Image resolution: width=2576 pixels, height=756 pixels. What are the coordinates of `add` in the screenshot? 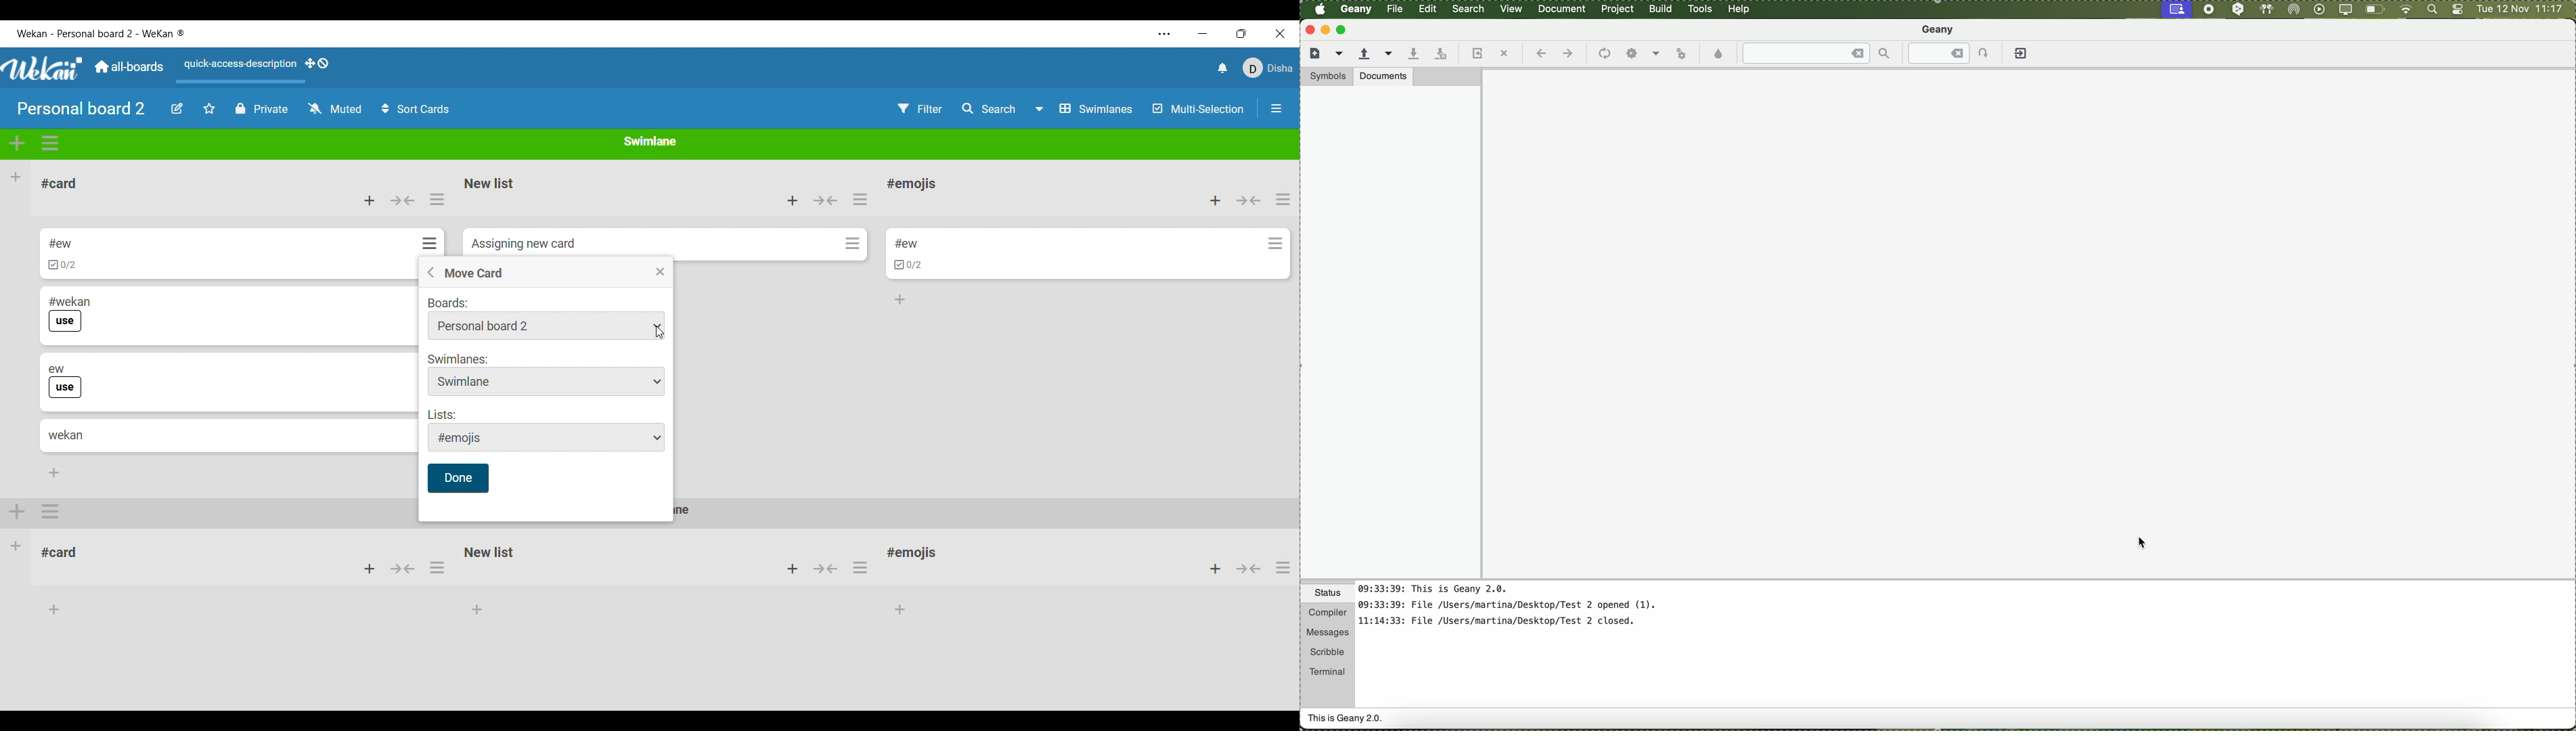 It's located at (369, 569).